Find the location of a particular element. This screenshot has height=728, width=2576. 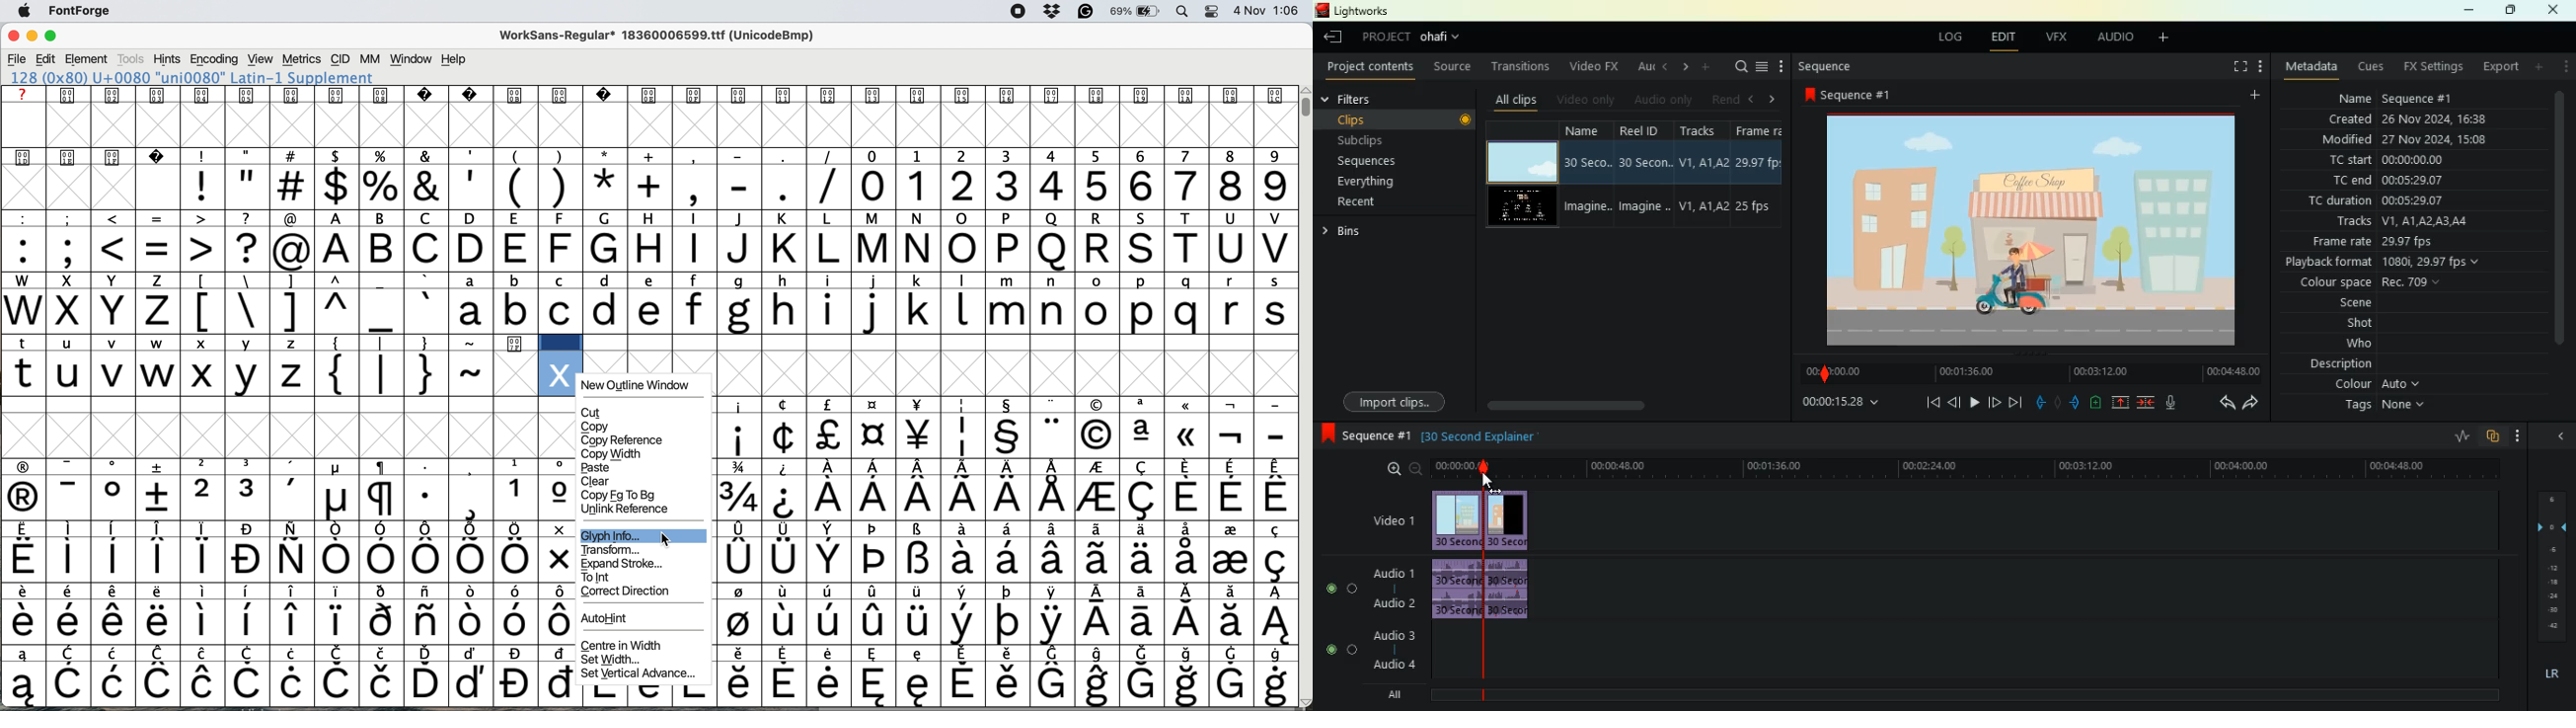

all clips is located at coordinates (1518, 101).